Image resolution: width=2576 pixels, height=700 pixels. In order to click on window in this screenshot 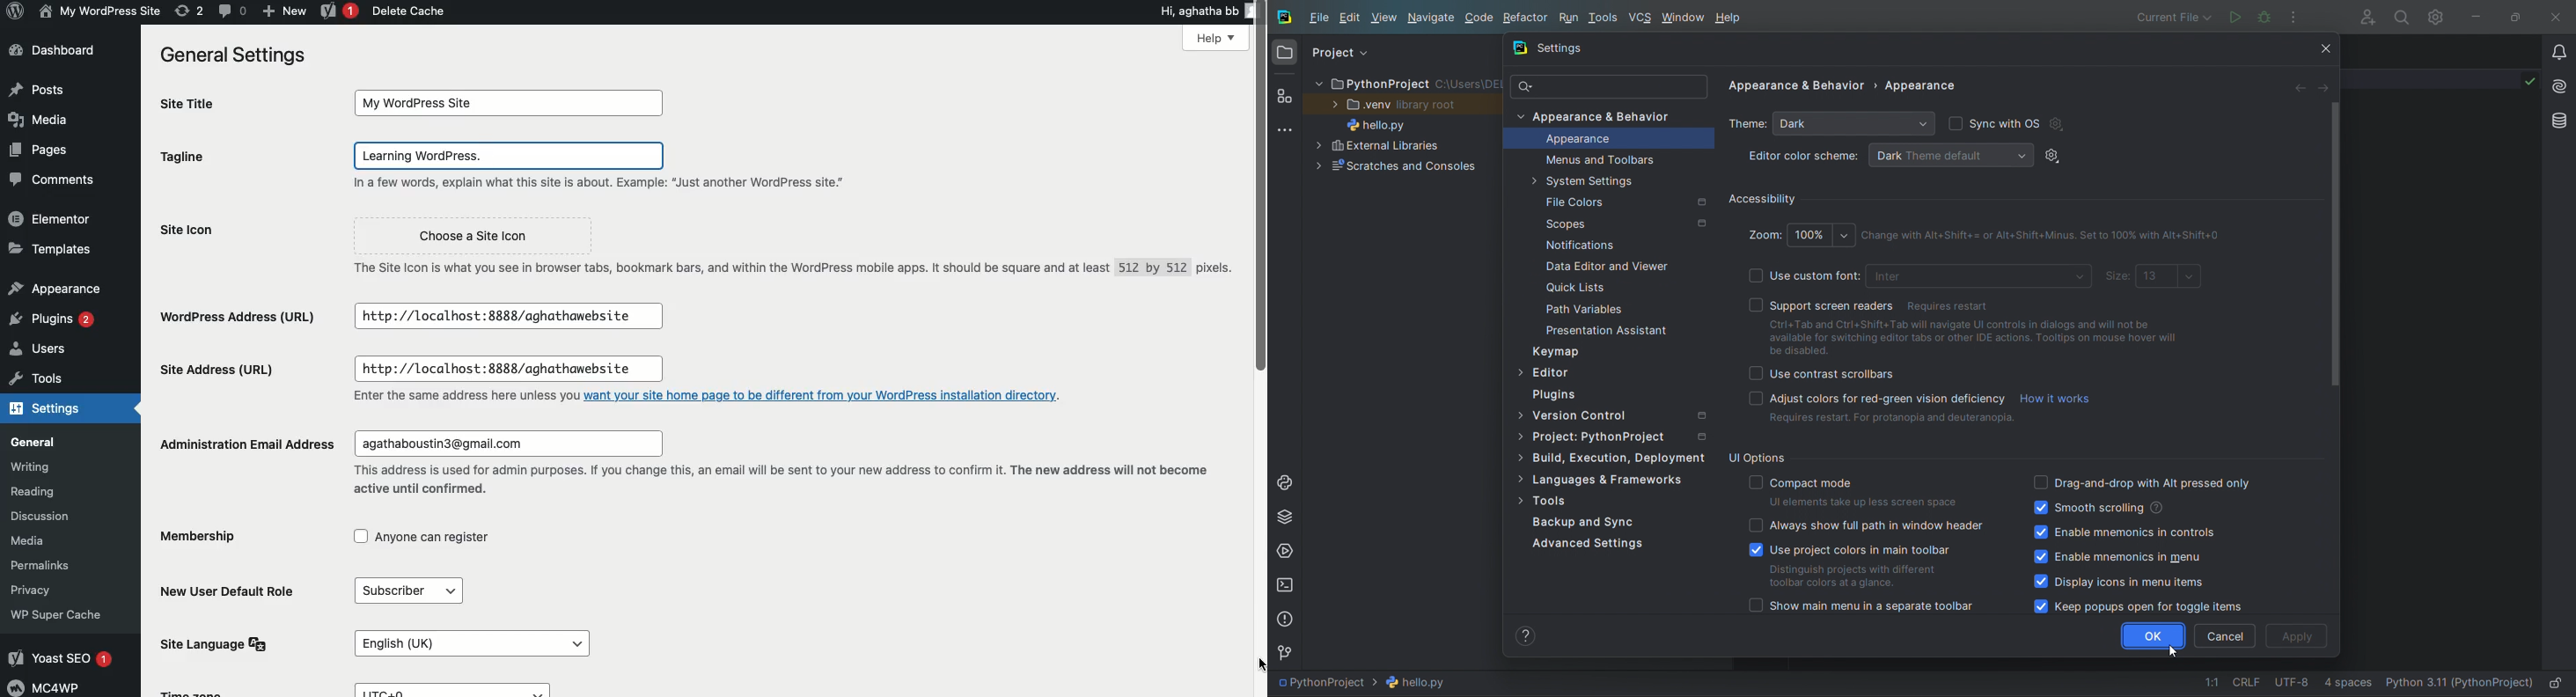, I will do `click(1681, 16)`.